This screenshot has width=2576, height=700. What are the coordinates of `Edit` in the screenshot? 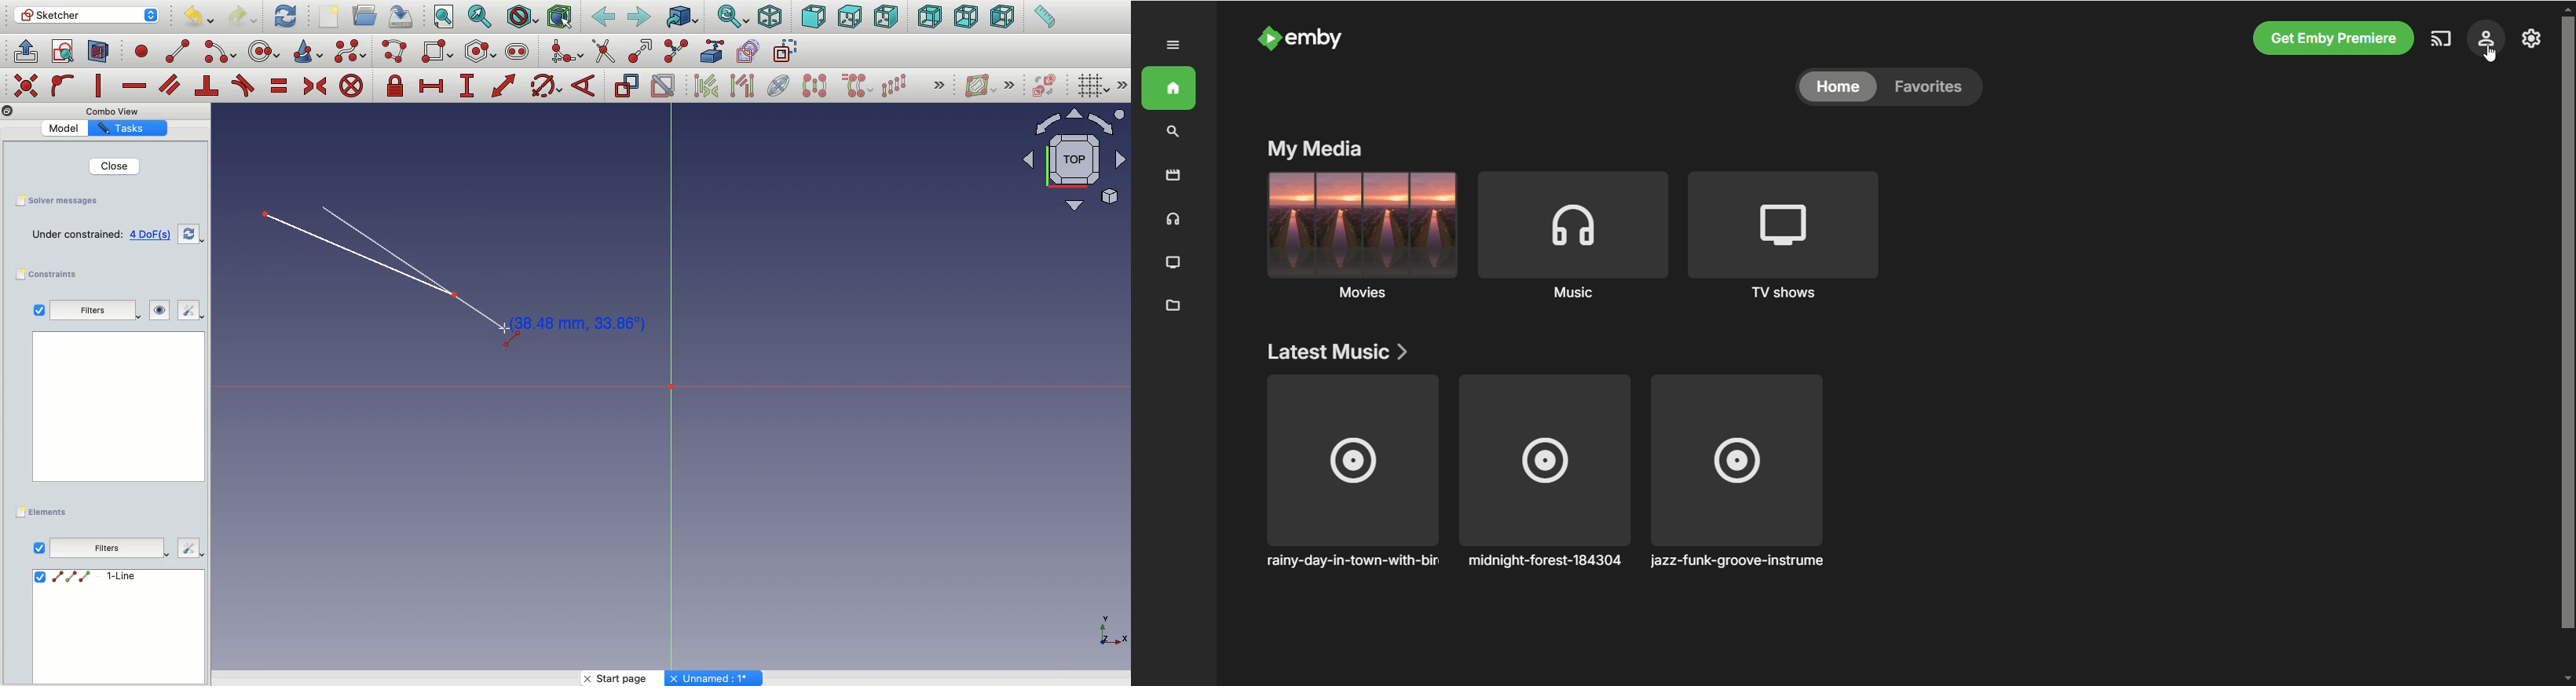 It's located at (189, 311).